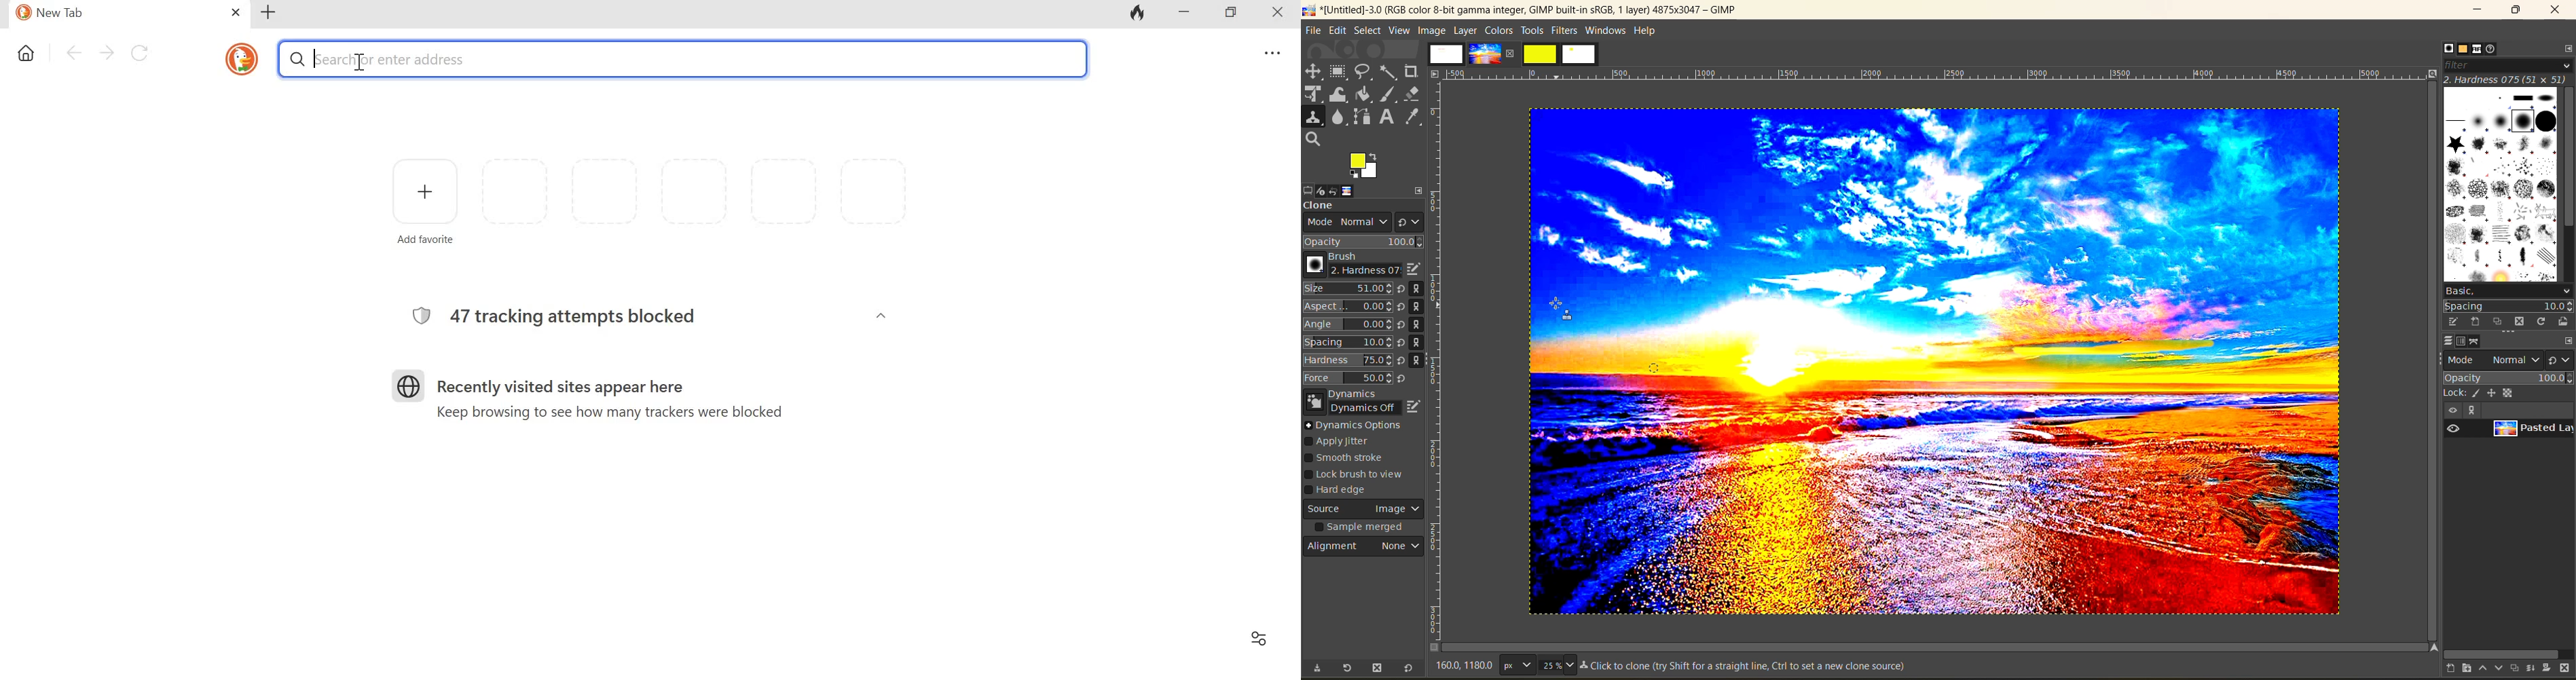 The image size is (2576, 700). Describe the element at coordinates (2569, 159) in the screenshot. I see `vertical scroll bar` at that location.